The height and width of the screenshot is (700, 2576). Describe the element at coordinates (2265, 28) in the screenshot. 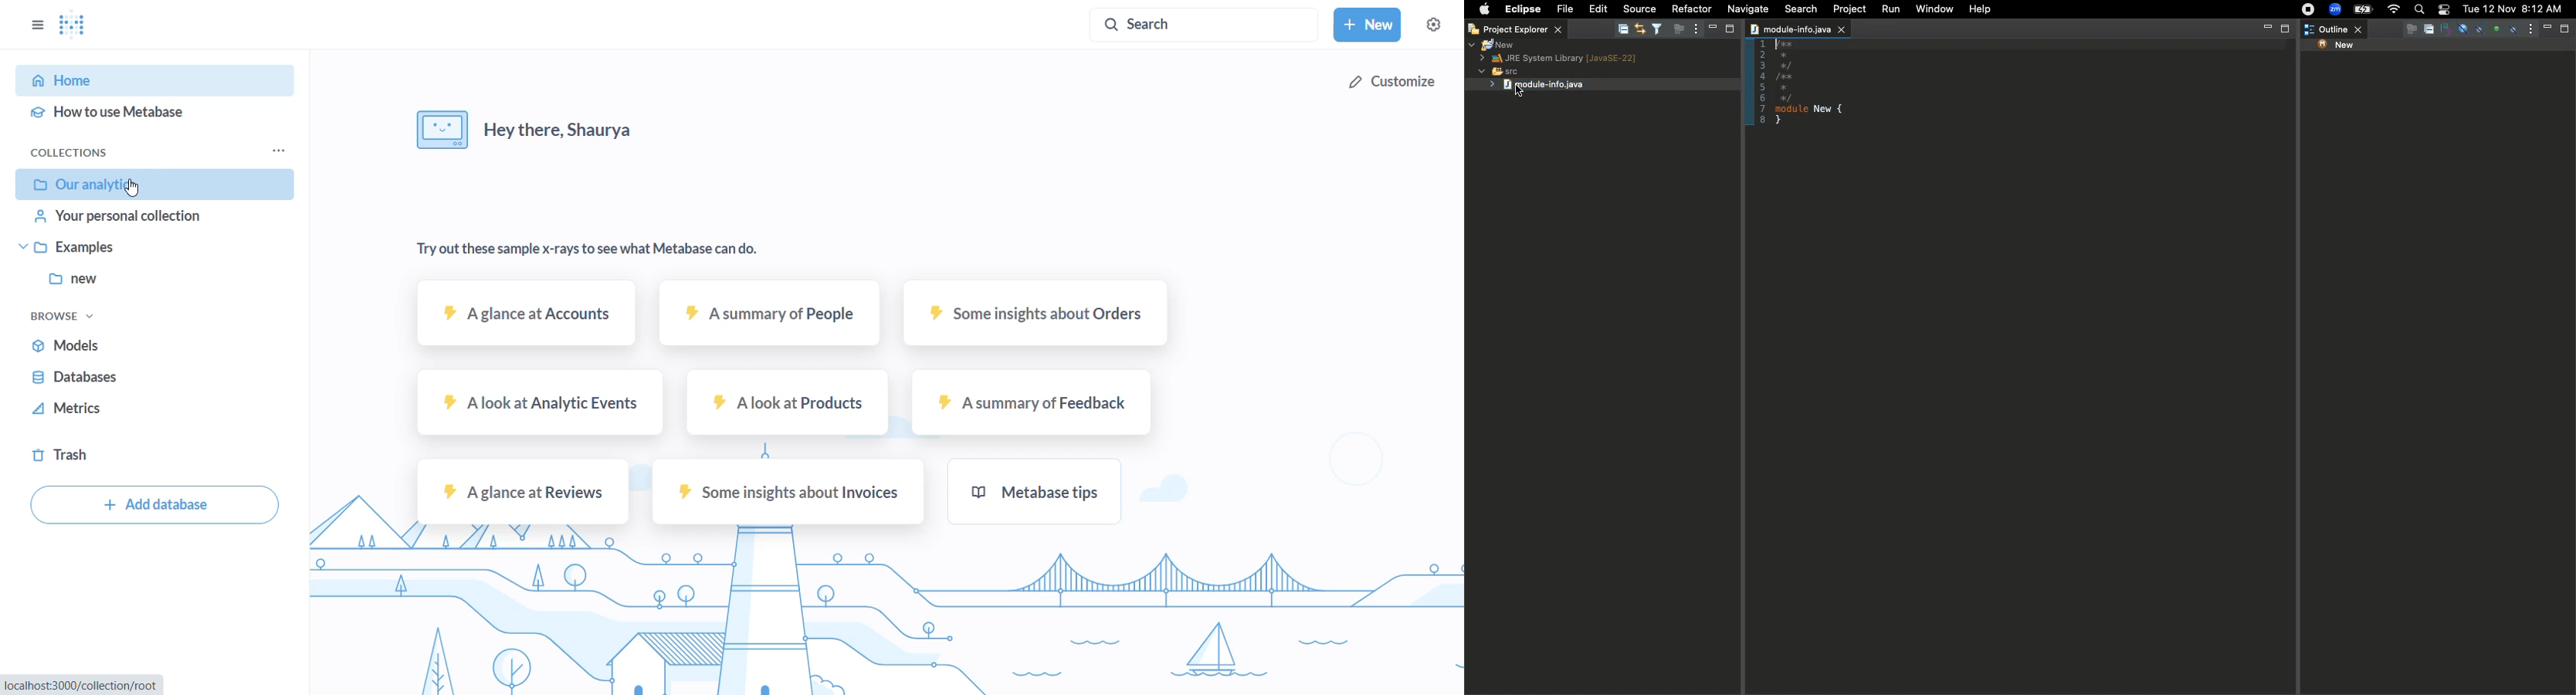

I see `Minimize` at that location.